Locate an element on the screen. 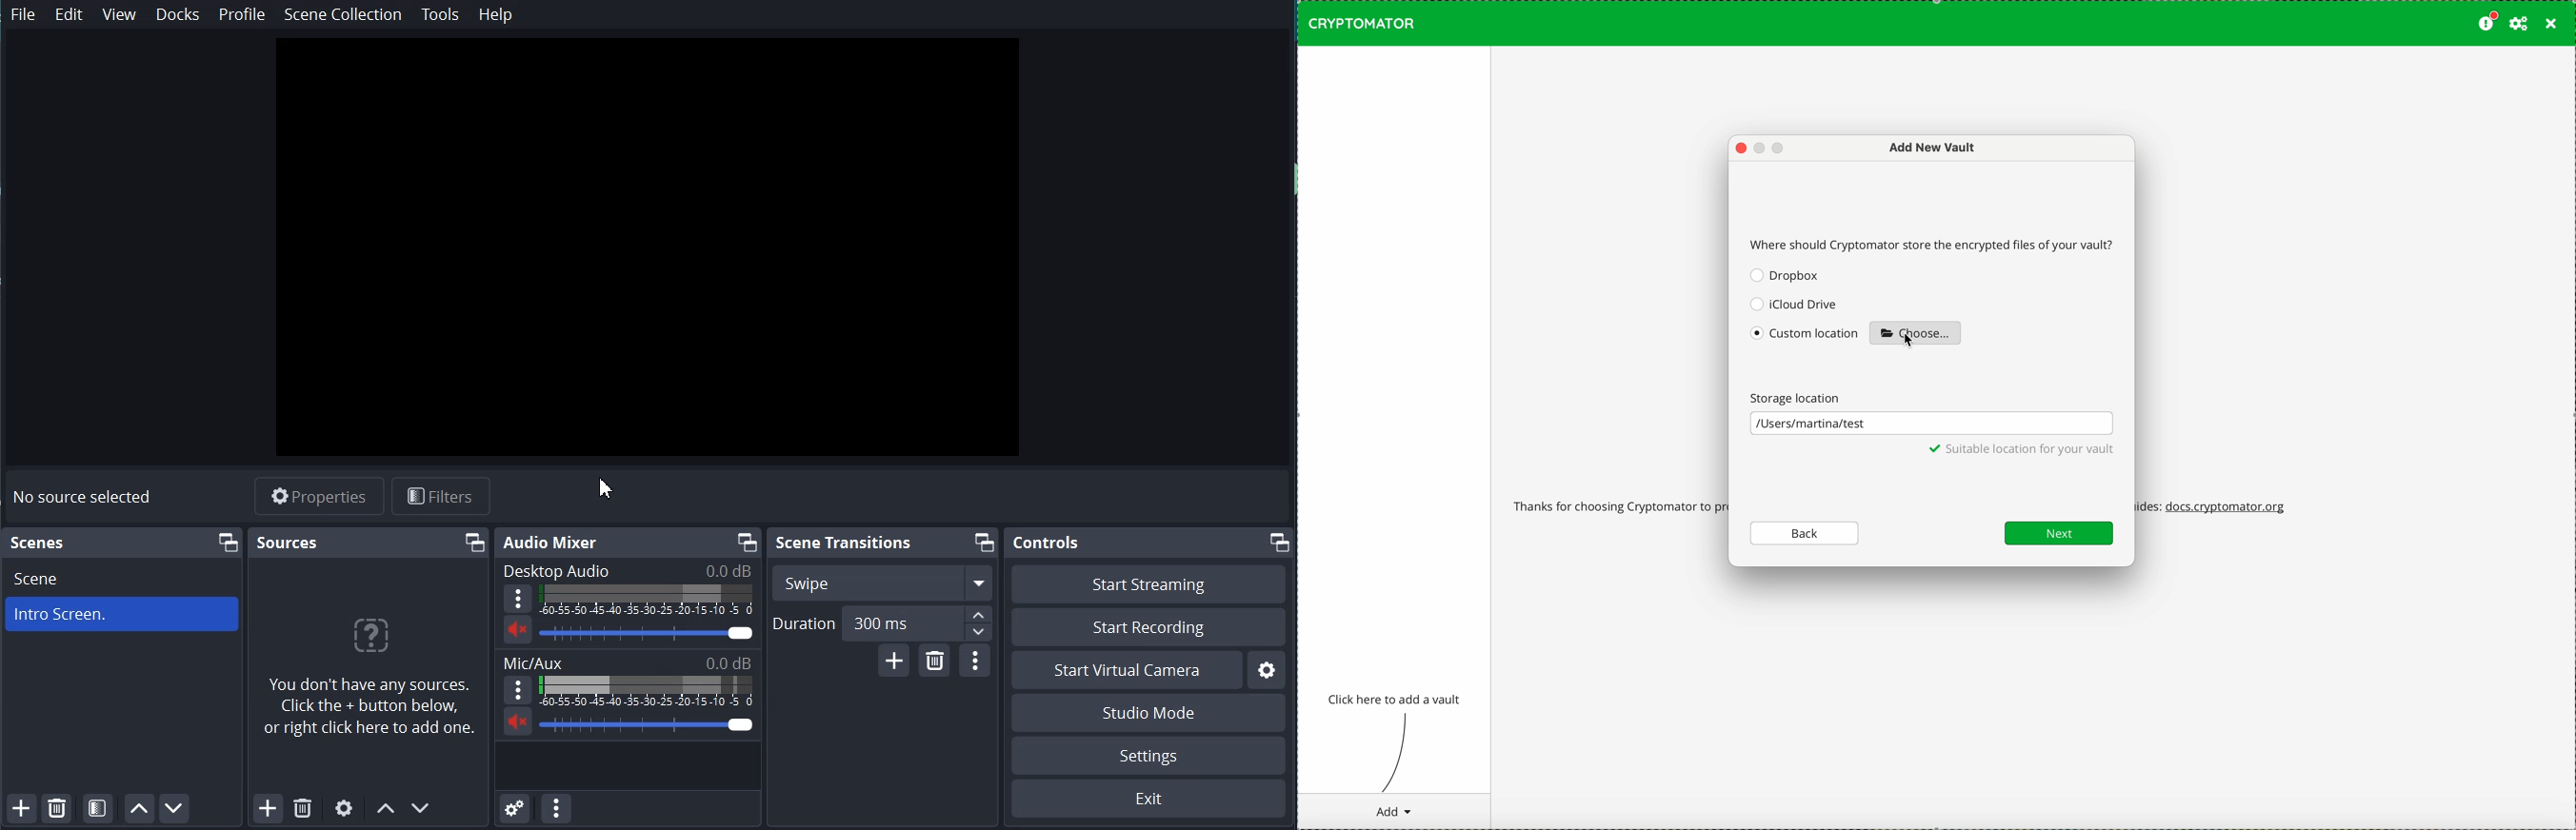 The image size is (2576, 840). Advance Audio Properties is located at coordinates (515, 806).